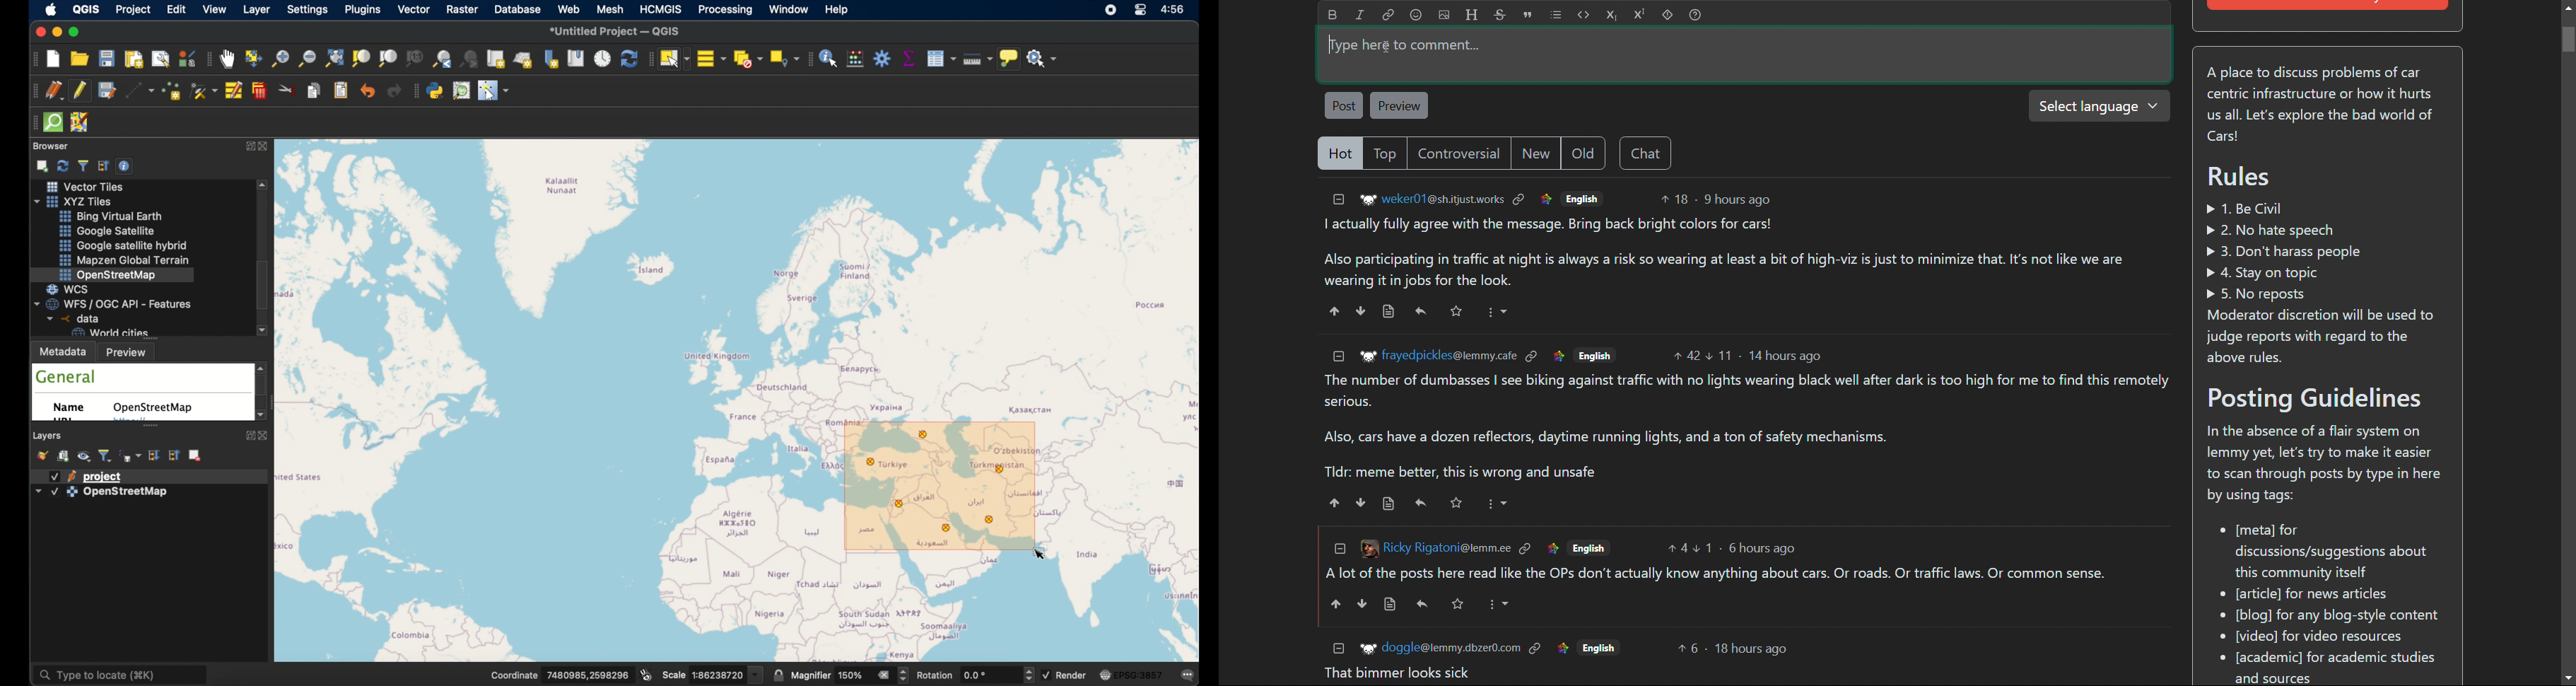  Describe the element at coordinates (1046, 675) in the screenshot. I see `checkbox` at that location.